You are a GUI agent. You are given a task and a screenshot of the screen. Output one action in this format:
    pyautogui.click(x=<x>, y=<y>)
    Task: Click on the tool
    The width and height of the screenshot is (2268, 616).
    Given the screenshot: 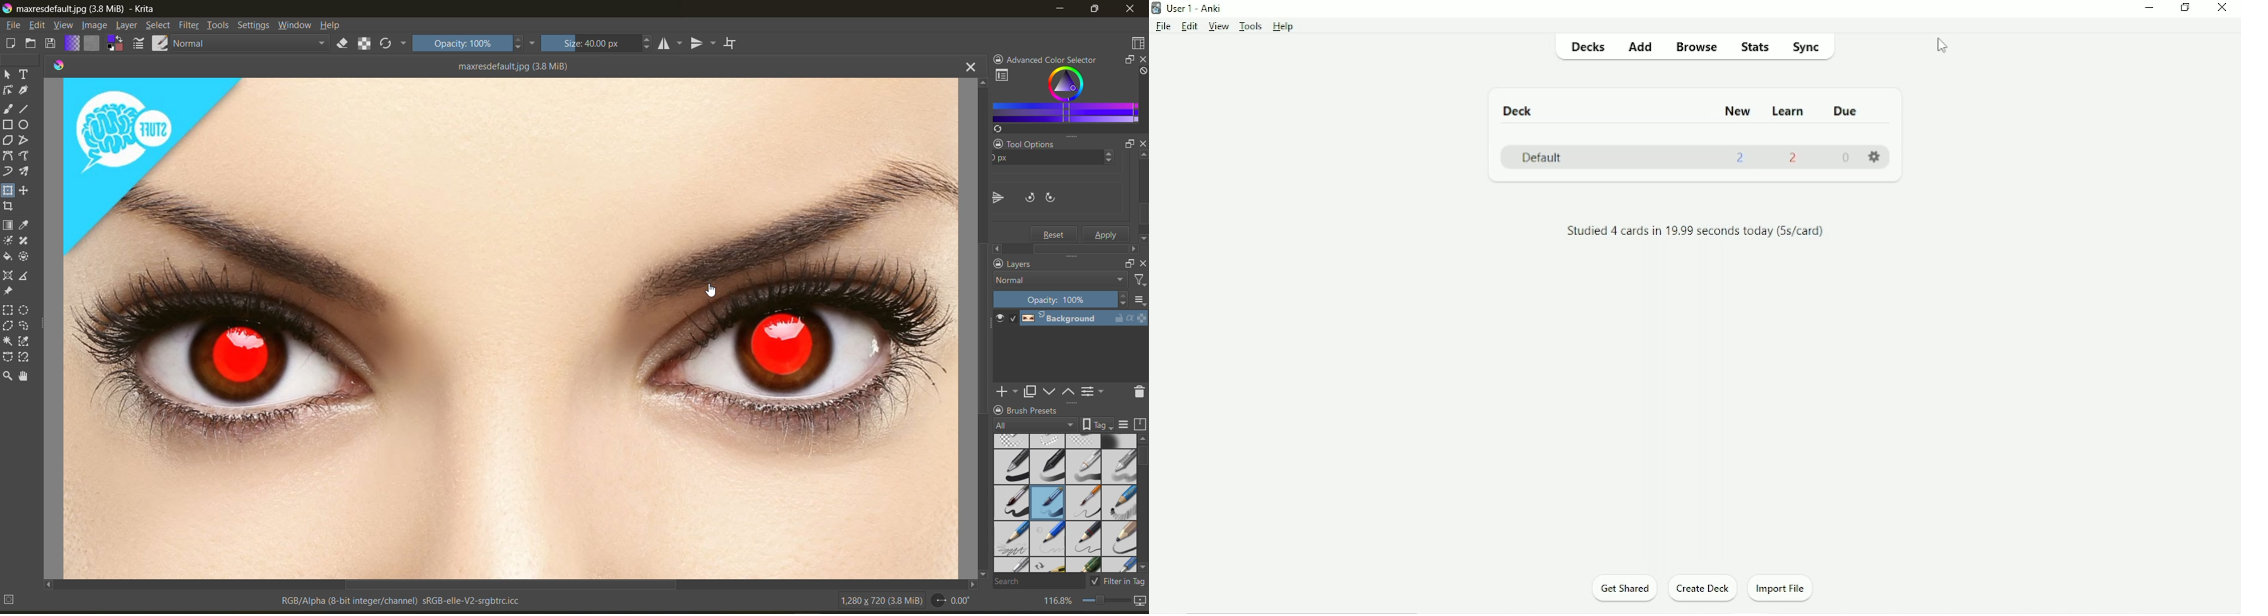 What is the action you would take?
    pyautogui.click(x=24, y=141)
    